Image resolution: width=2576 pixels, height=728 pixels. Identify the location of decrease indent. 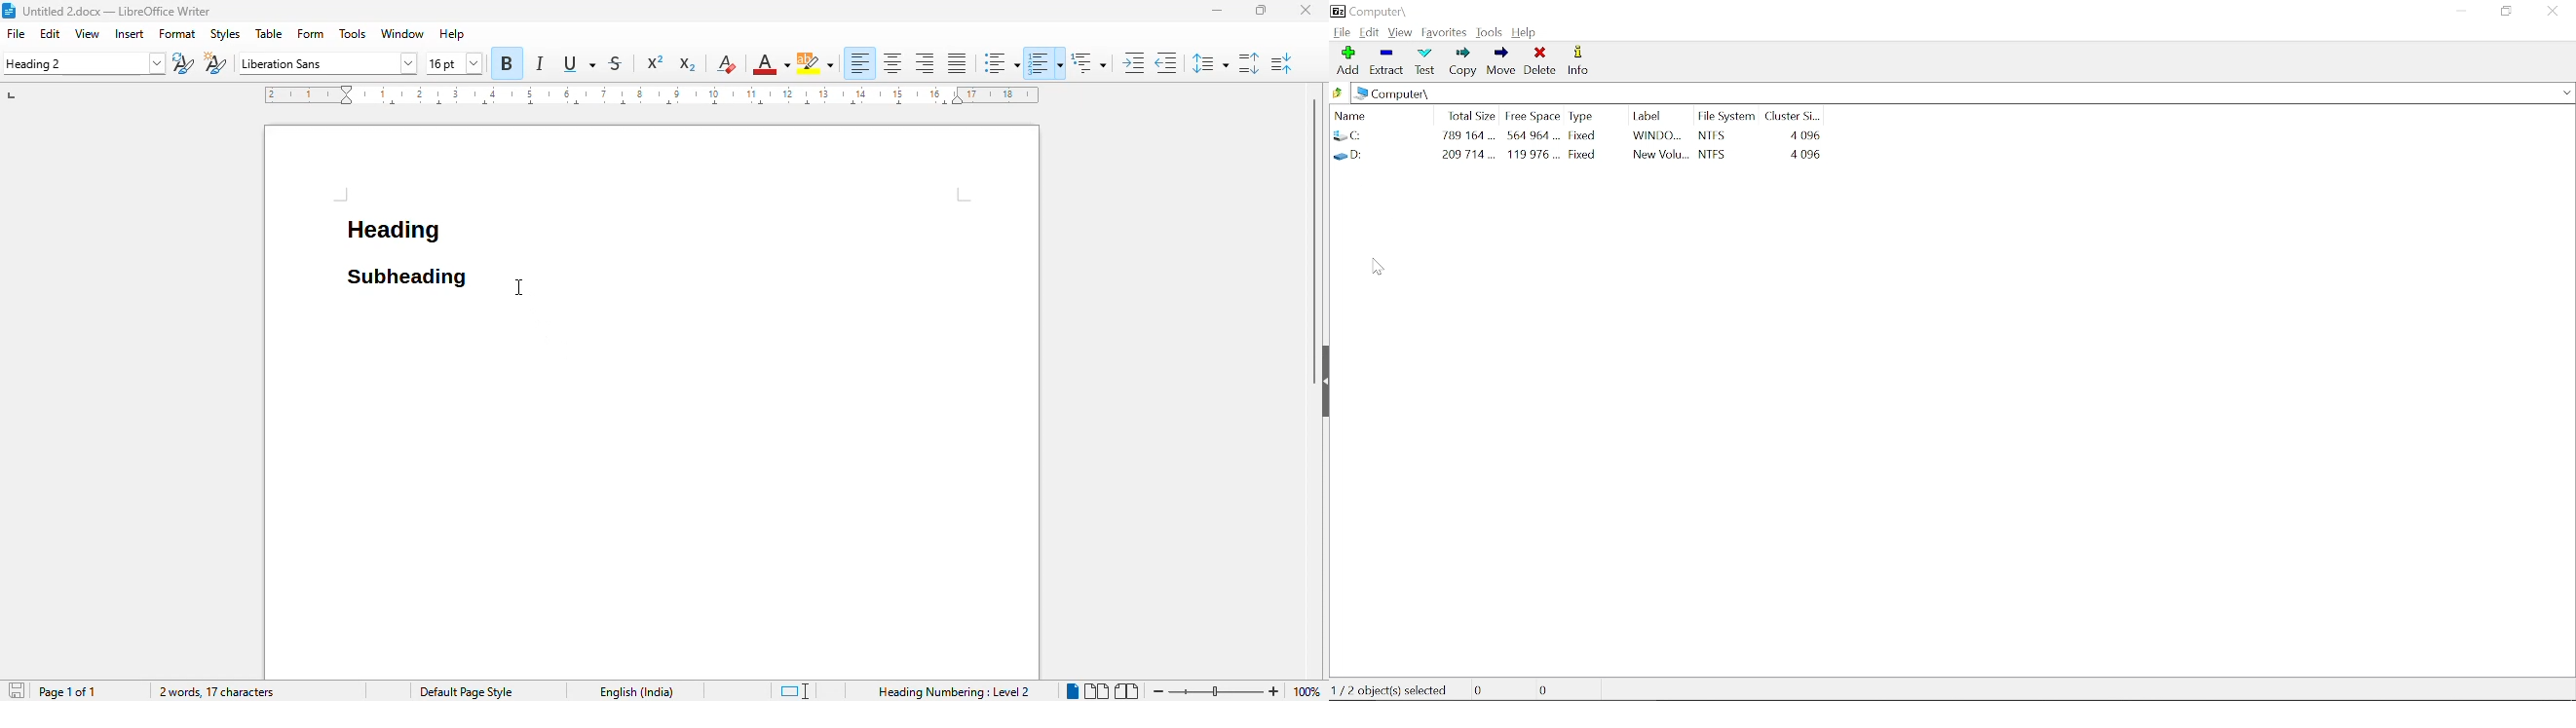
(1166, 62).